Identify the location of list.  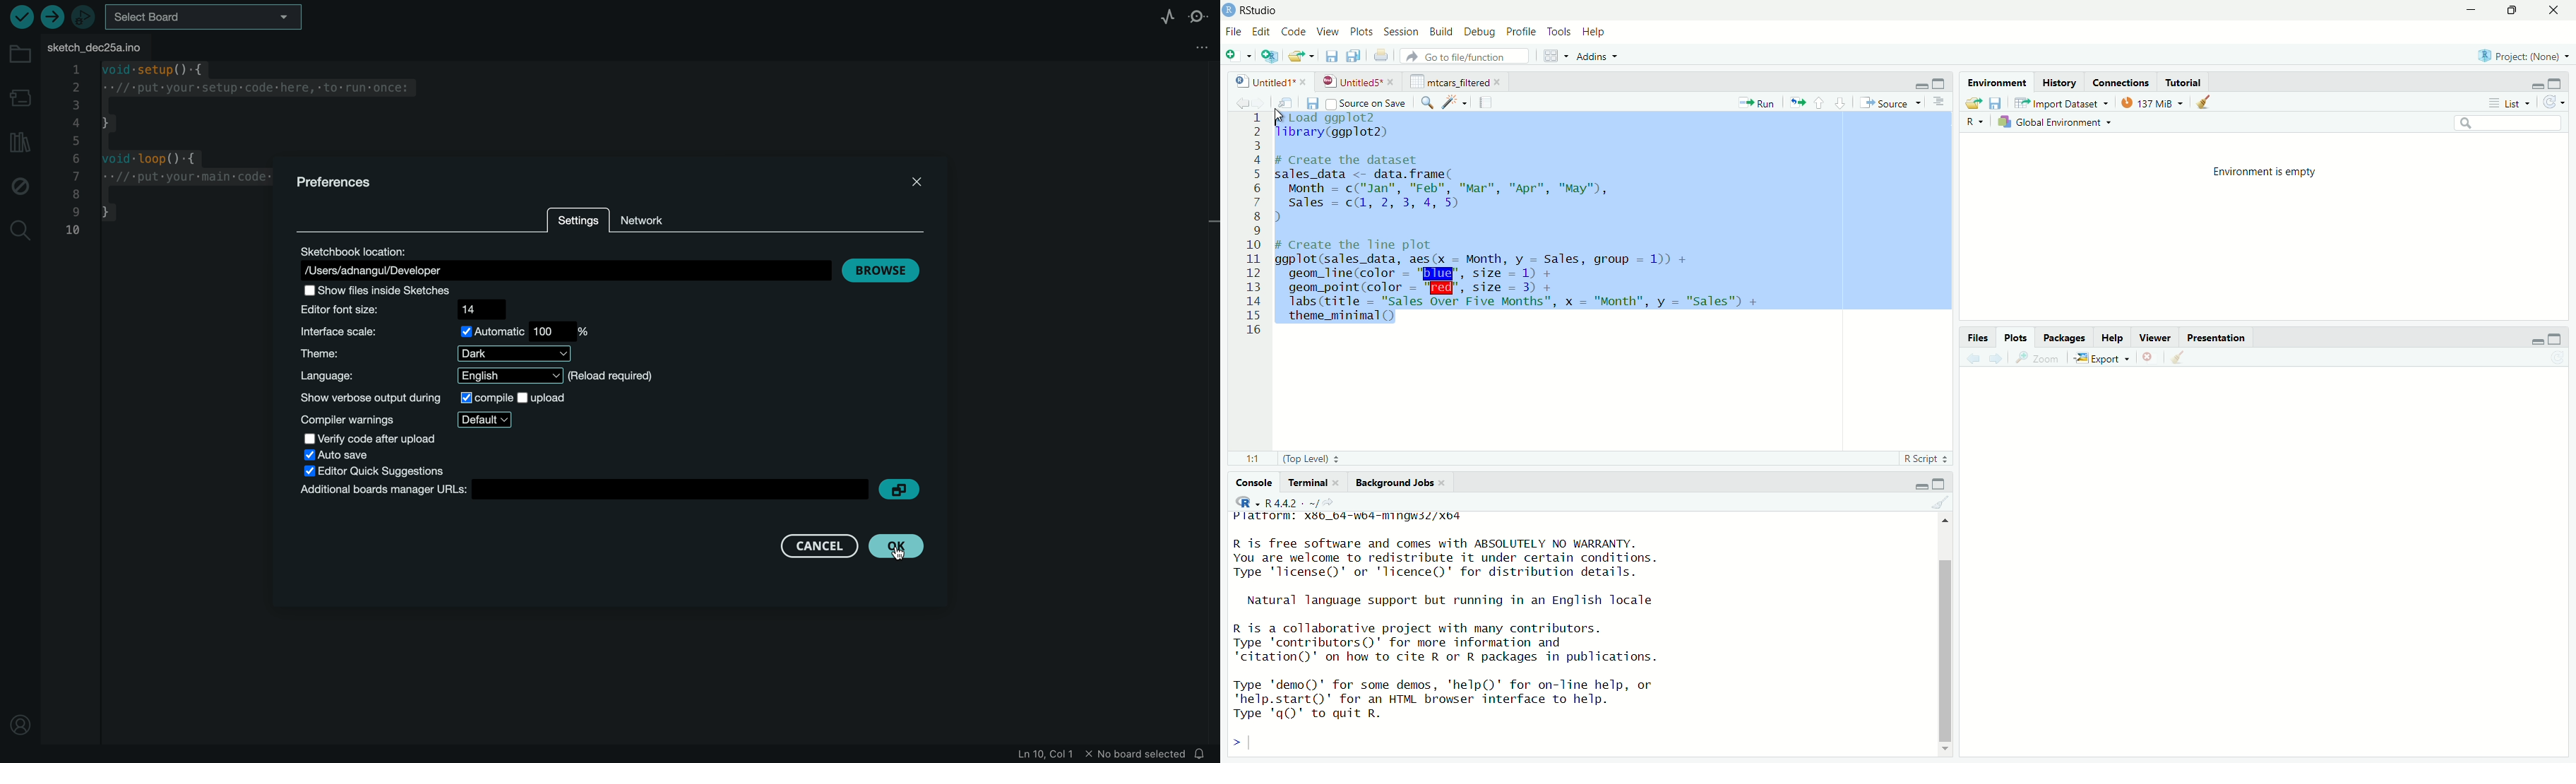
(2514, 102).